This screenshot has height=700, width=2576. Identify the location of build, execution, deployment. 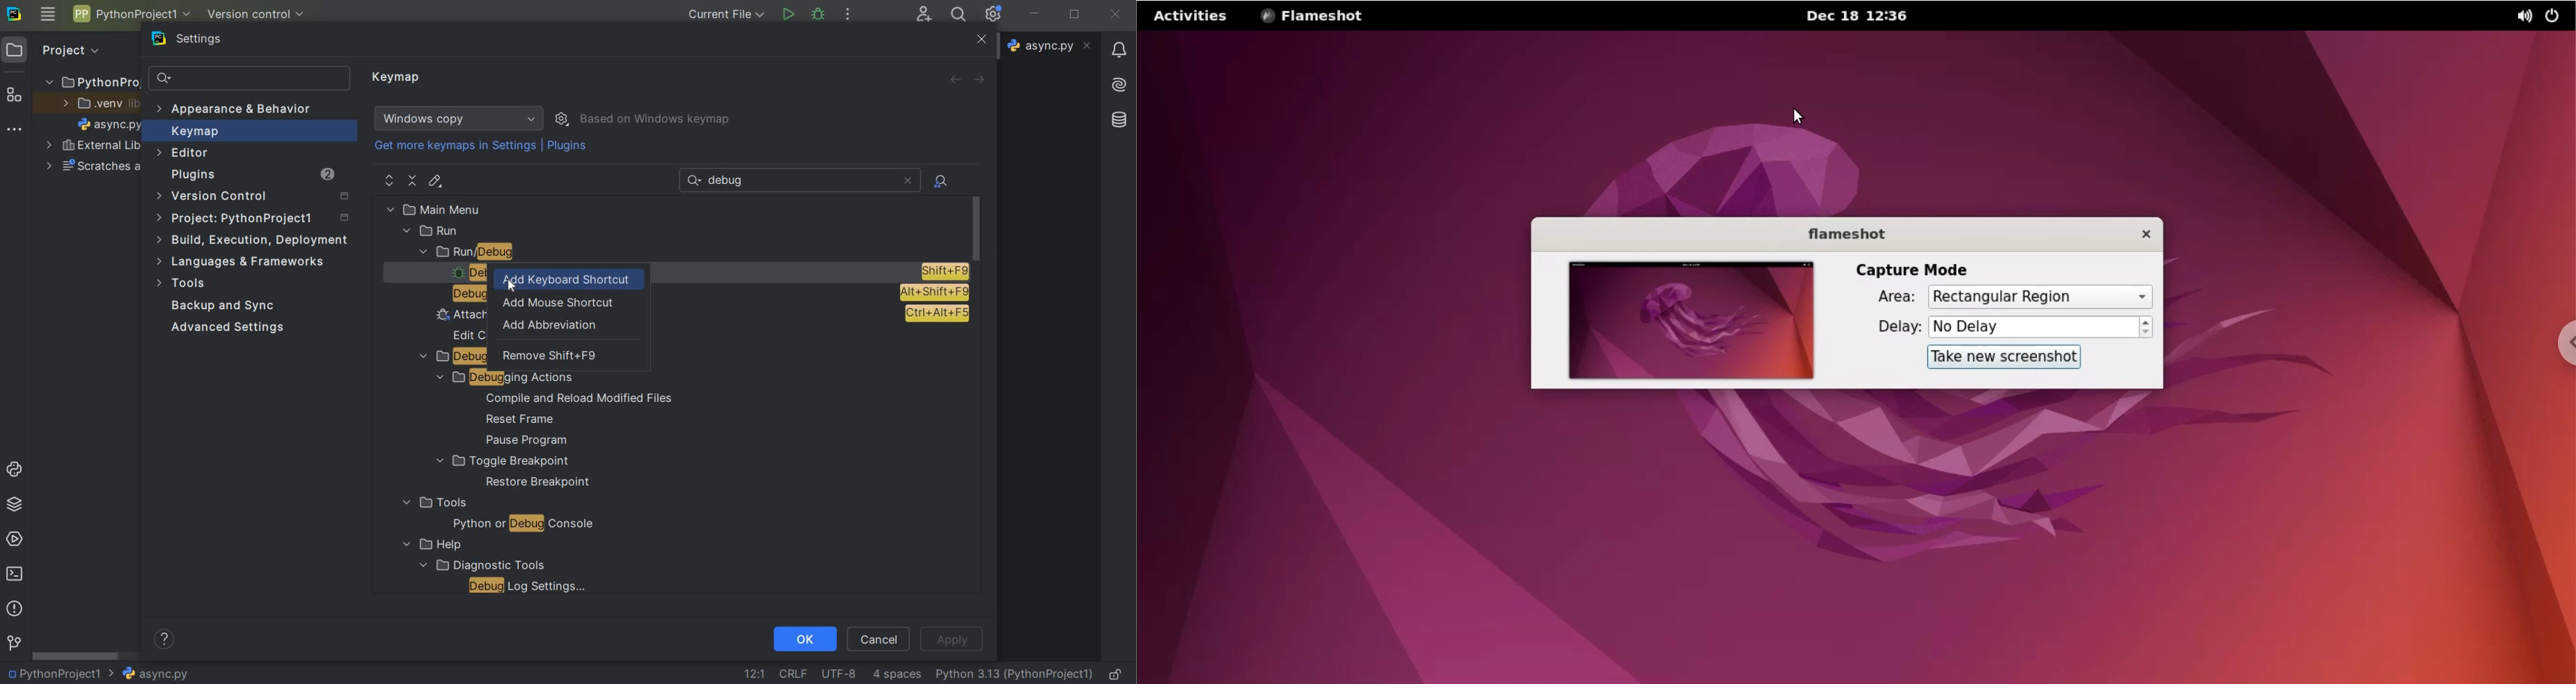
(254, 240).